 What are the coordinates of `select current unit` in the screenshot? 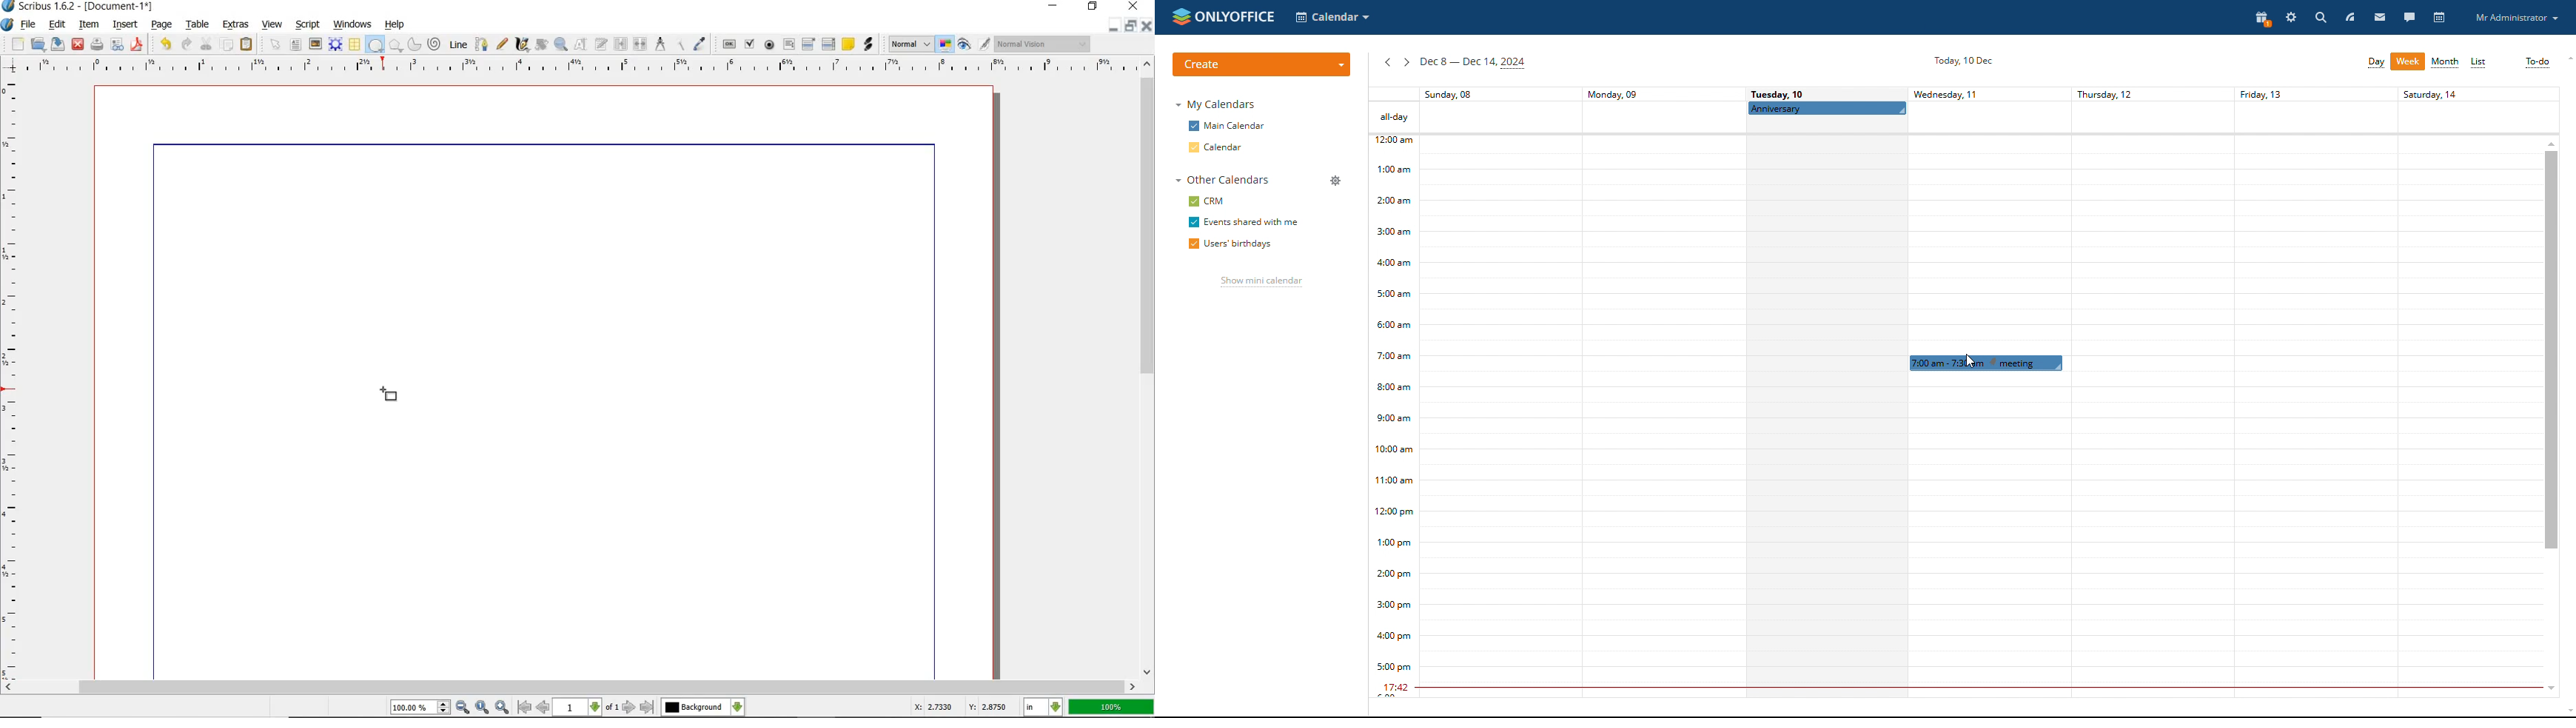 It's located at (1043, 706).